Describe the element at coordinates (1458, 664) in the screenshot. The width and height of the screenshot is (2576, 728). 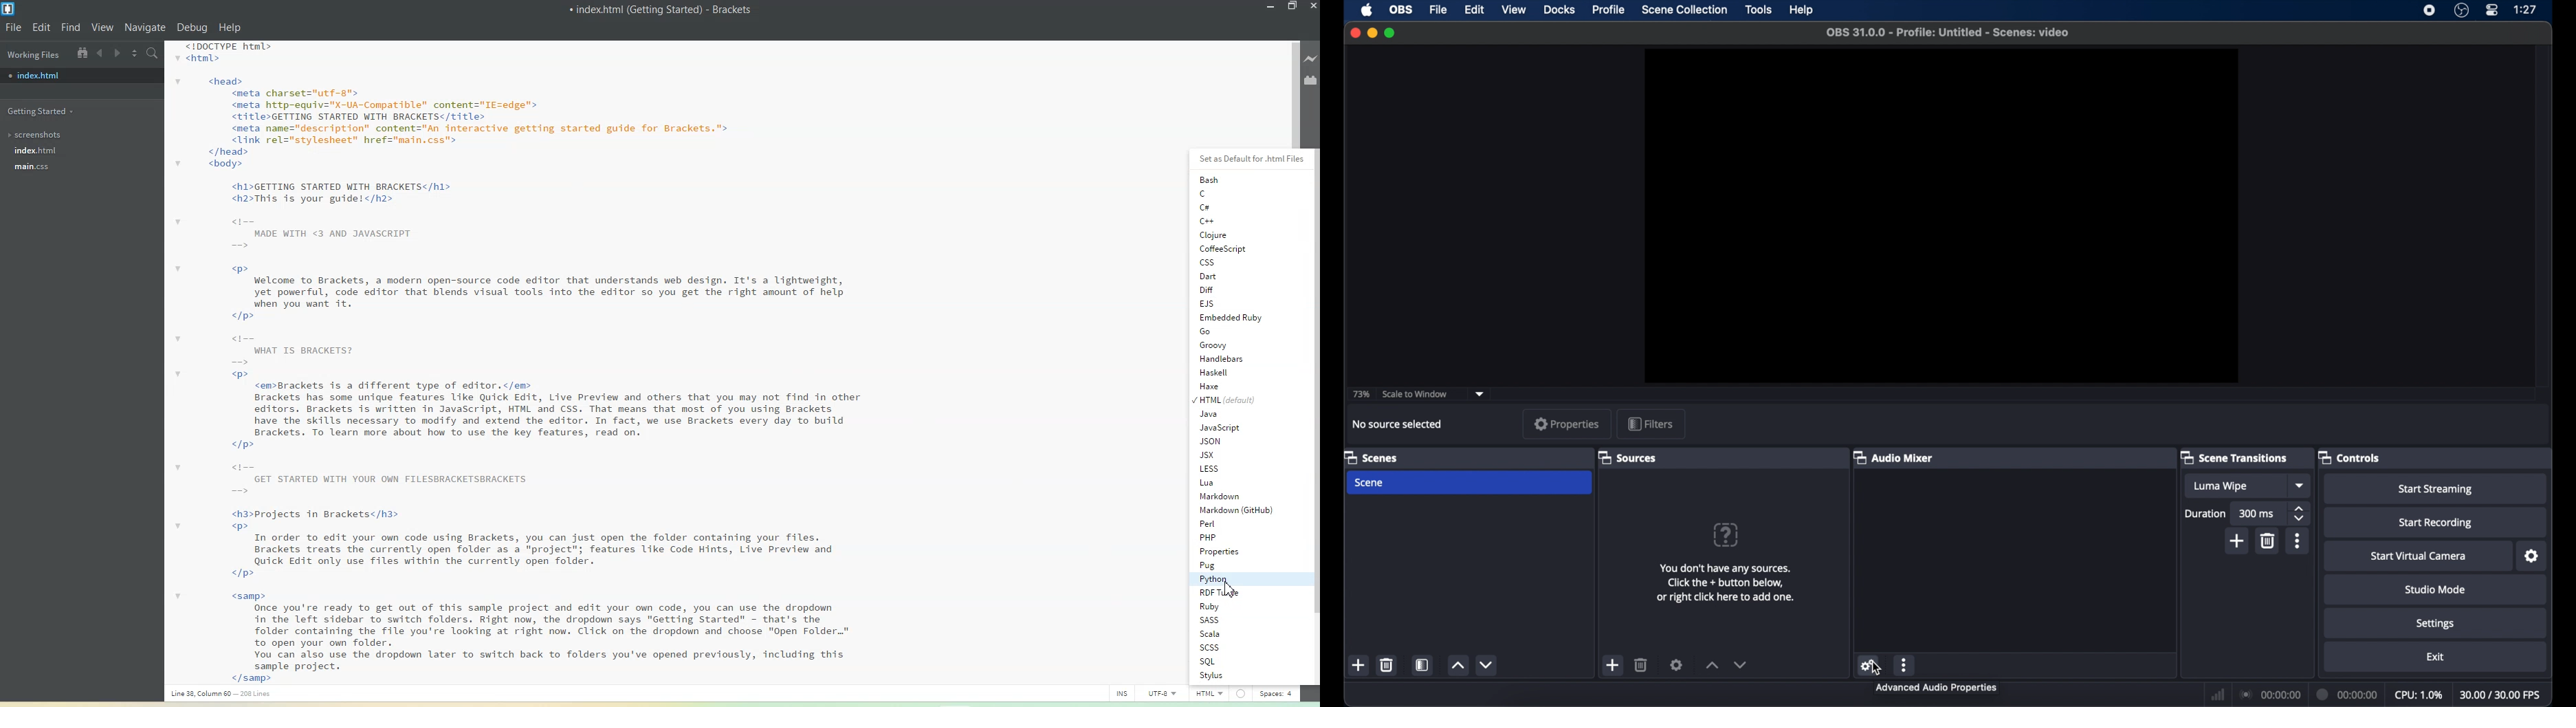
I see `increment` at that location.